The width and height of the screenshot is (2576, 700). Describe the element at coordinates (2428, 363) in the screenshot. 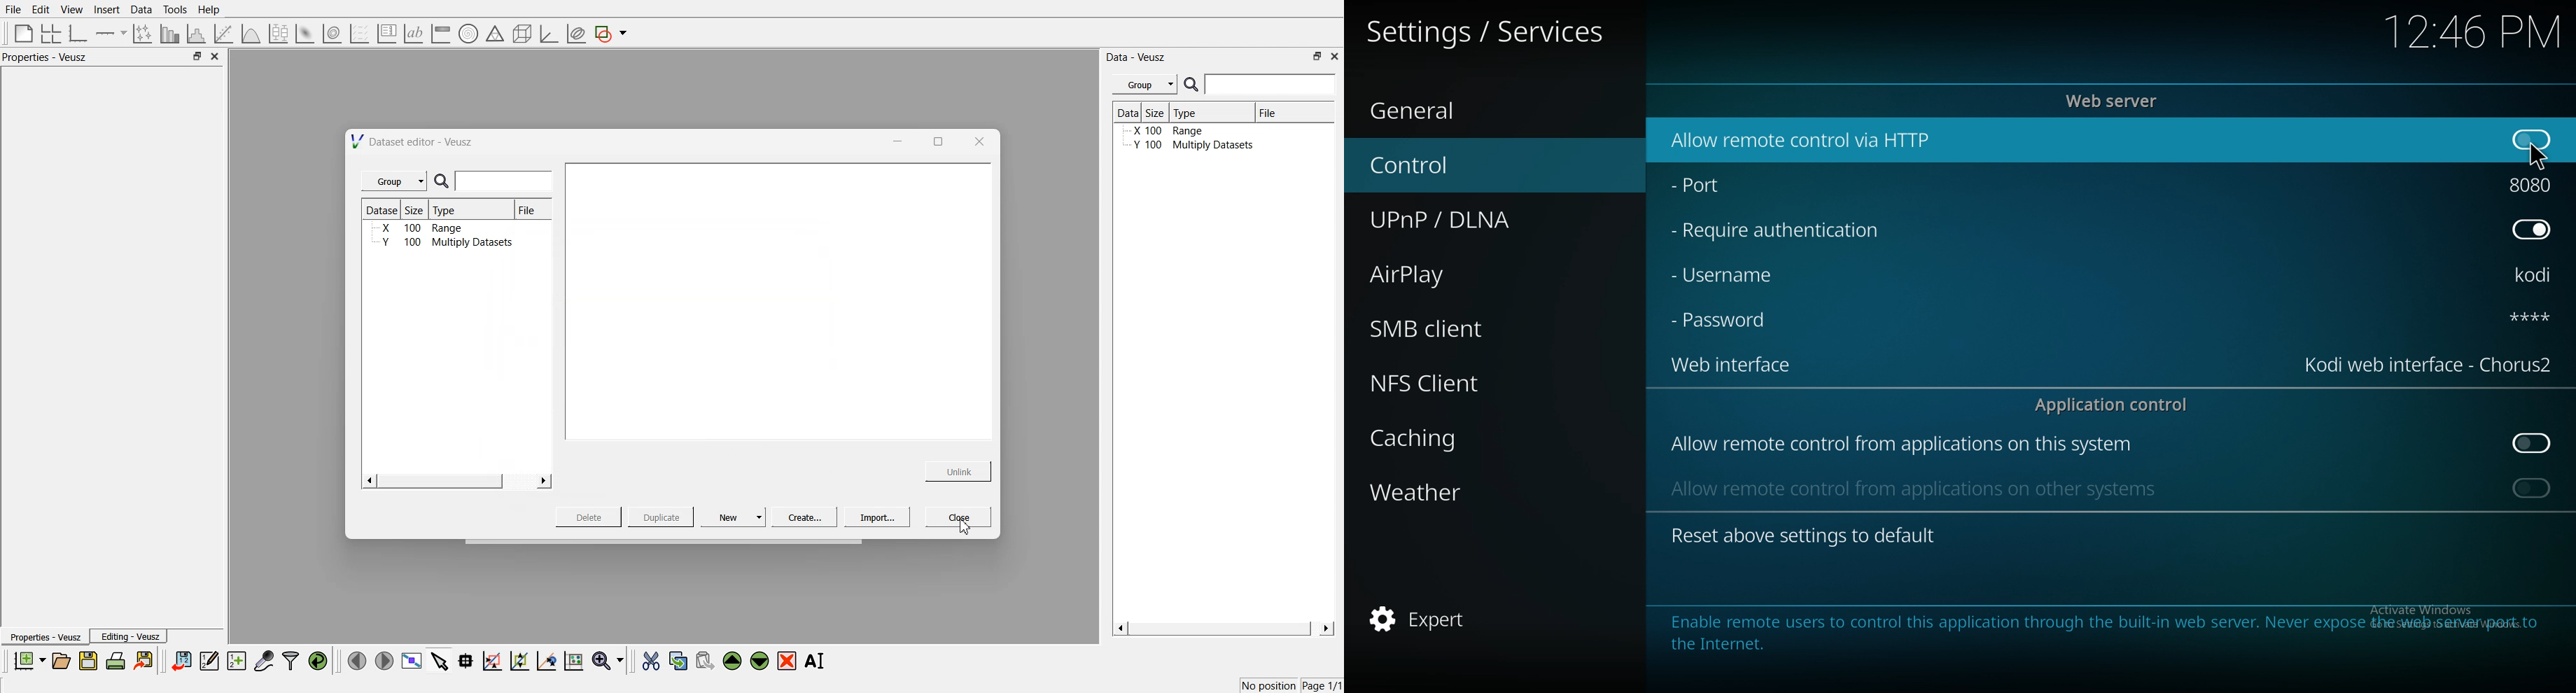

I see `web interface` at that location.